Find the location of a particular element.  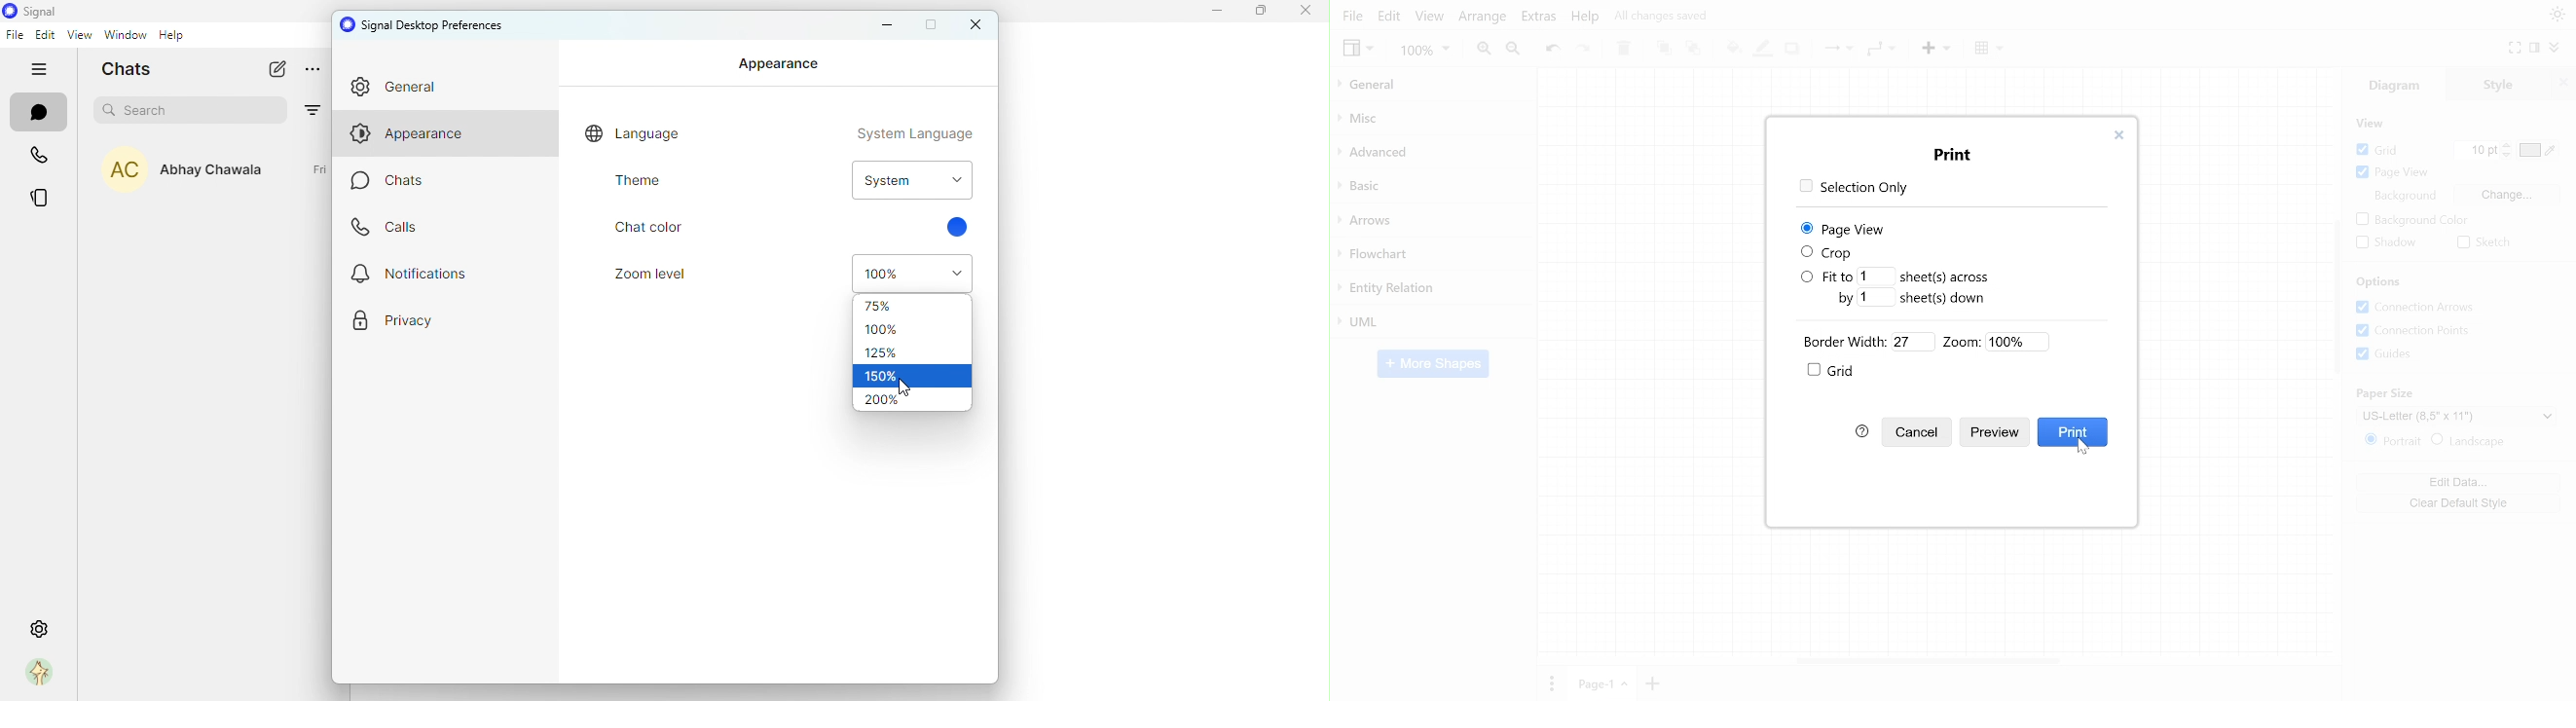

privacy is located at coordinates (393, 327).